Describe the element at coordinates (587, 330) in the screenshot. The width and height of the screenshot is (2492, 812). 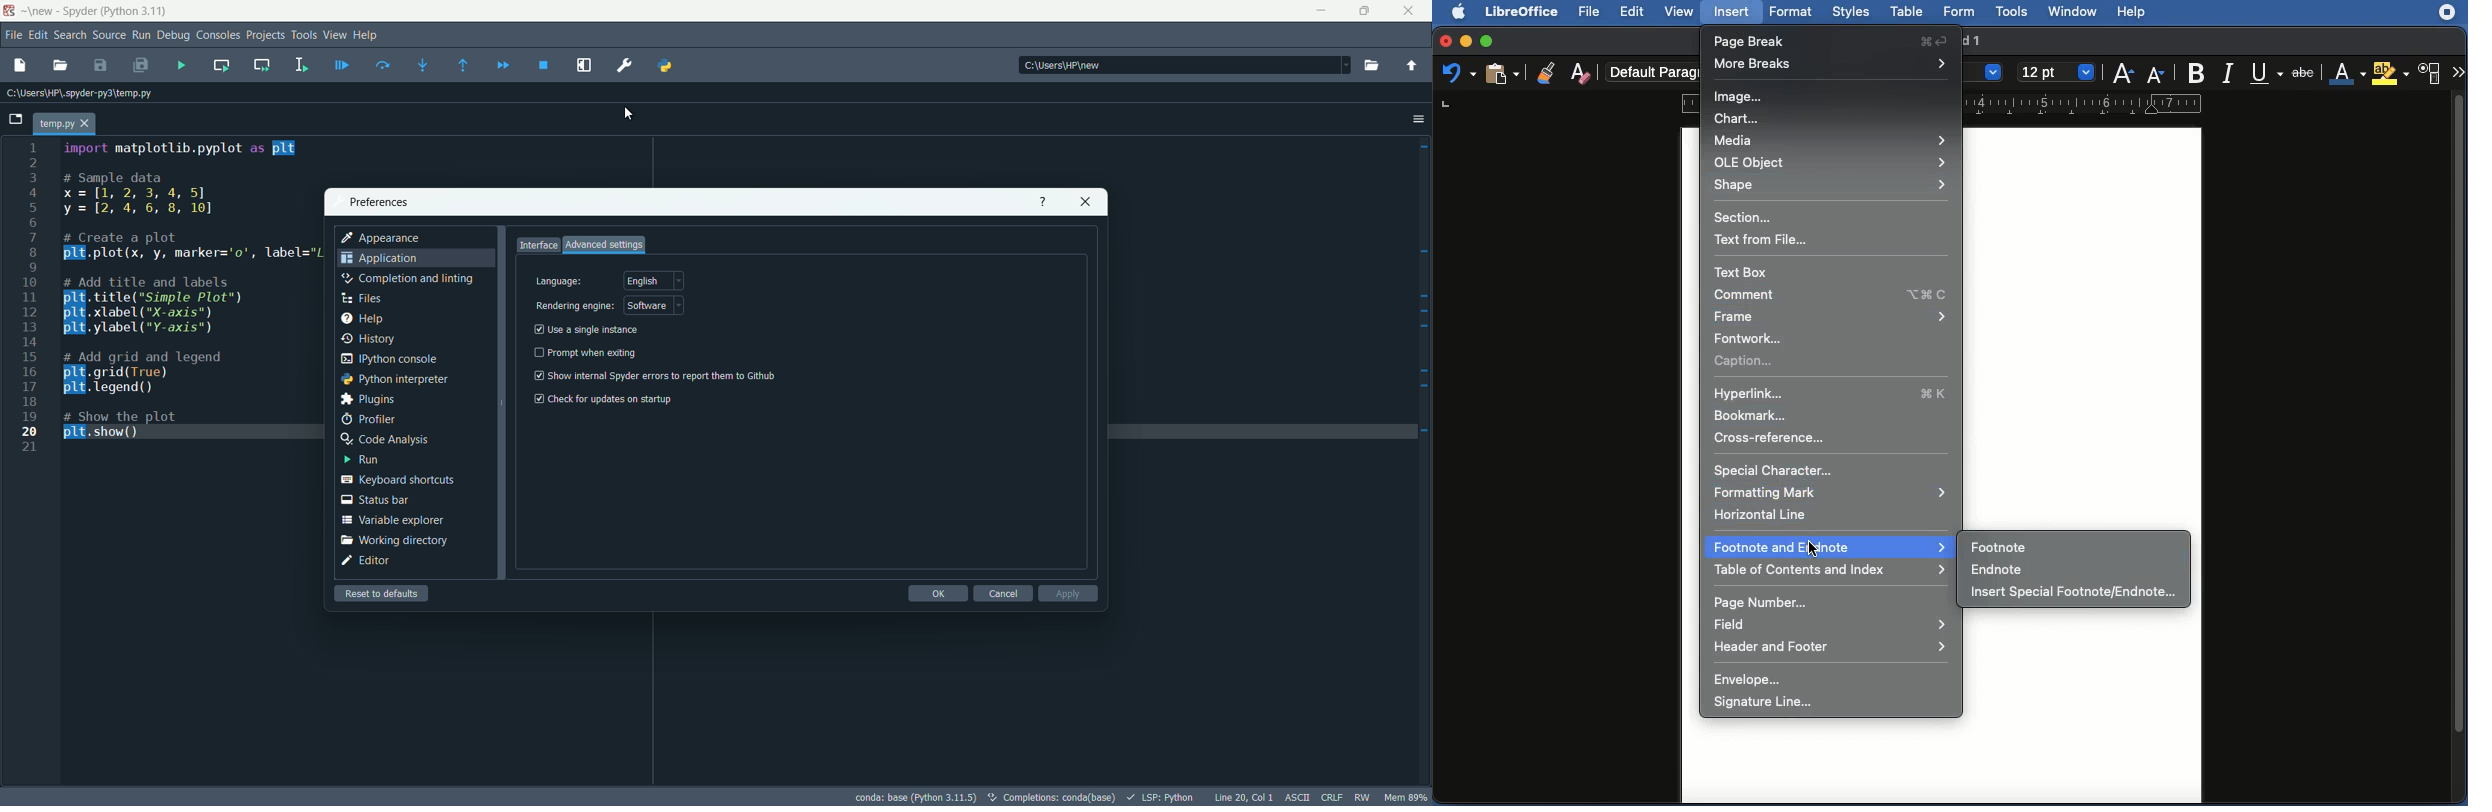
I see `use a single instance` at that location.